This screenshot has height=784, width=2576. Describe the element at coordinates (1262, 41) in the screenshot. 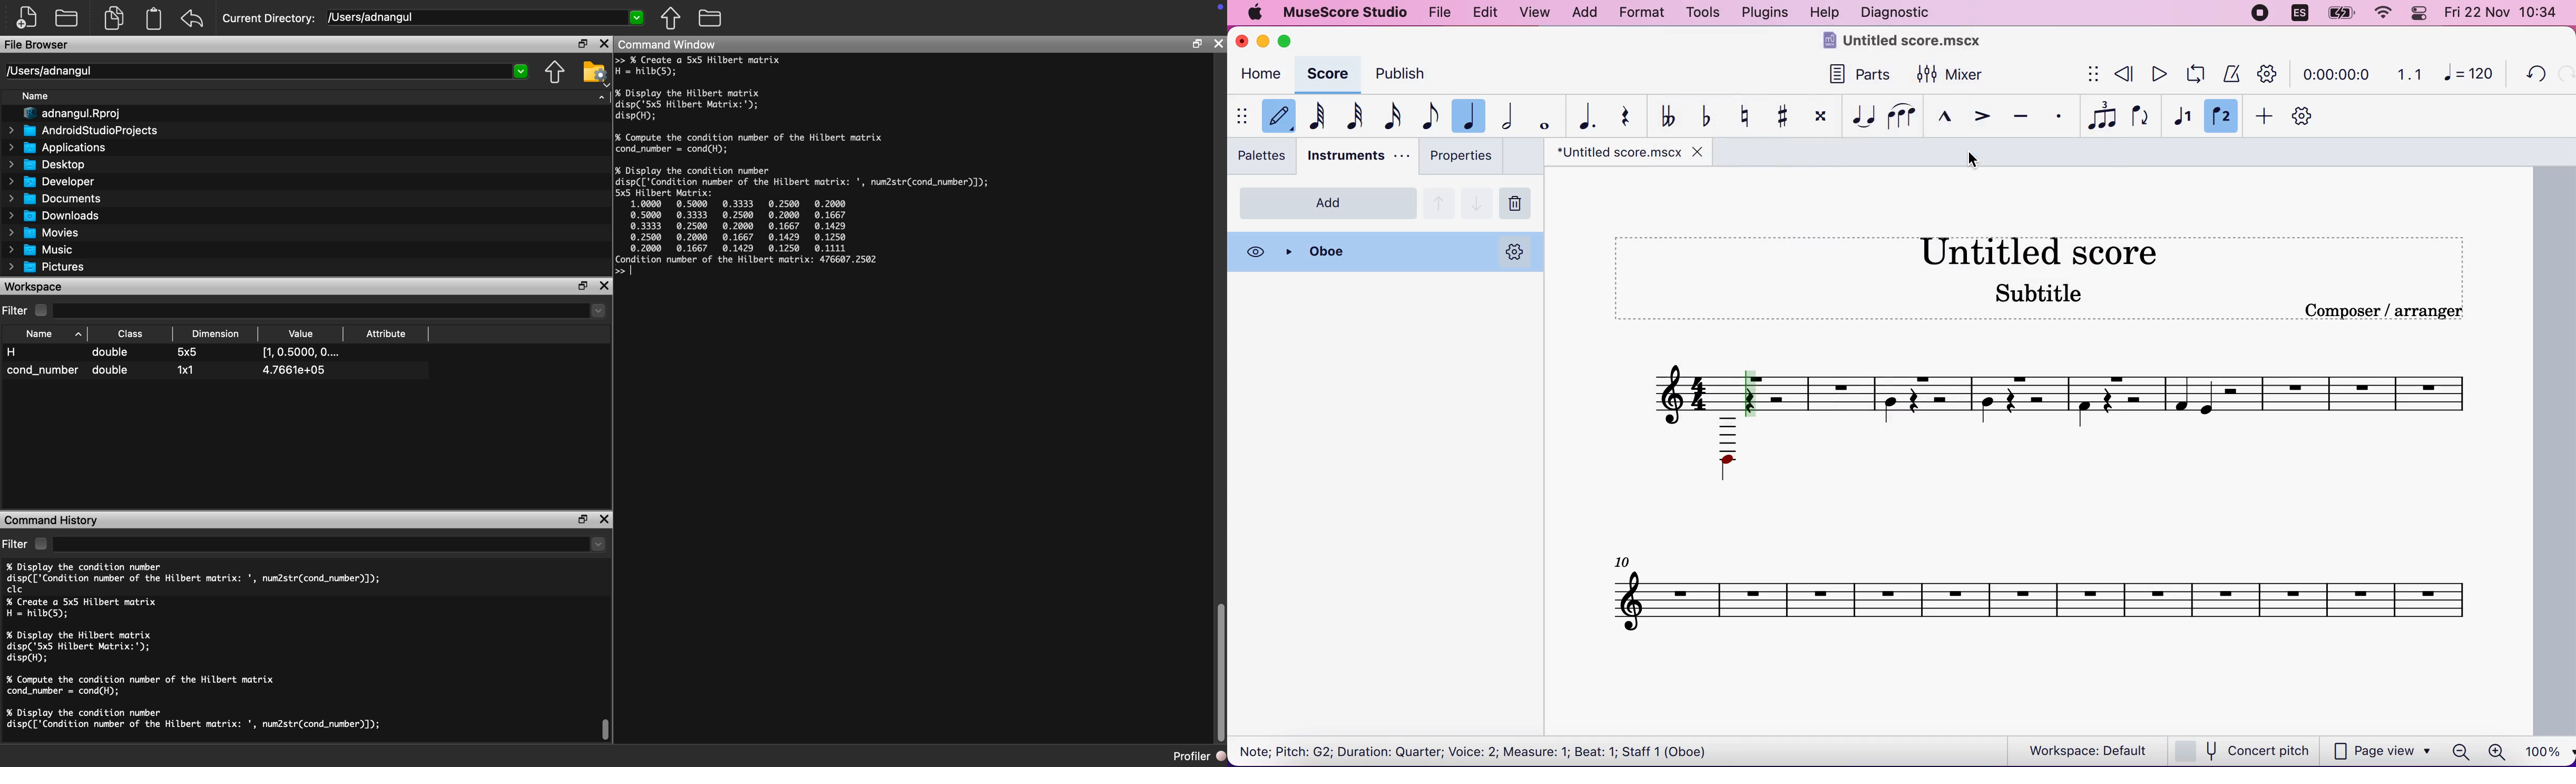

I see `minimize` at that location.